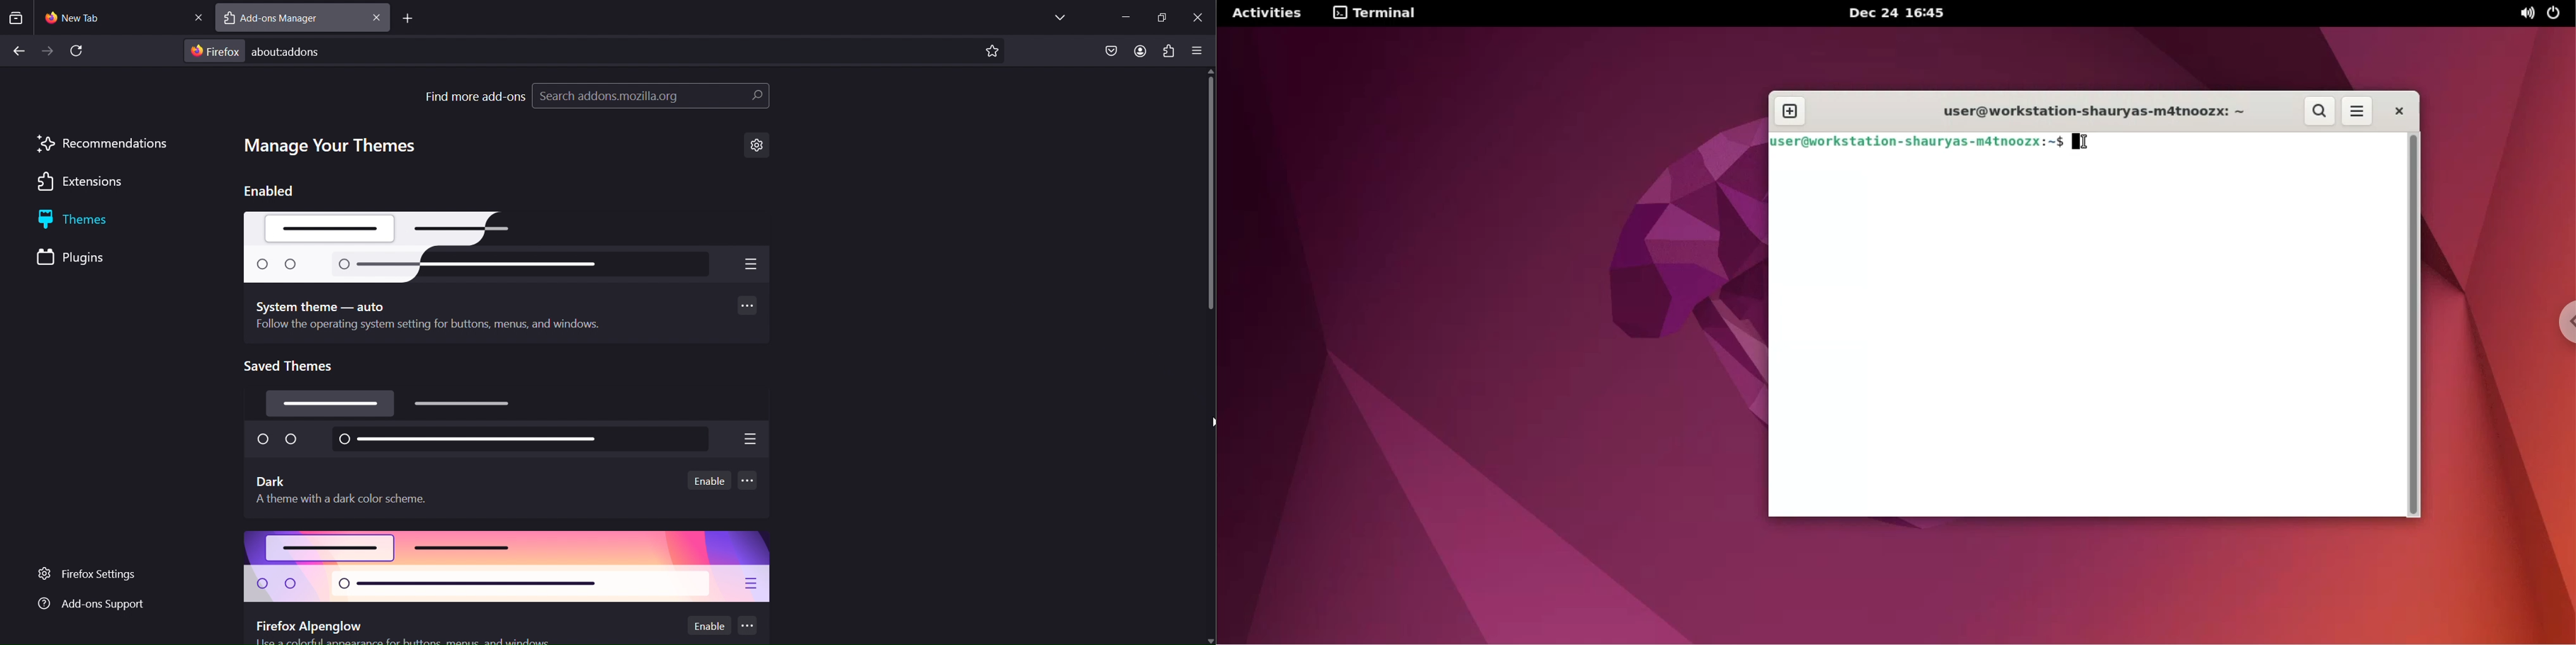  I want to click on restore windowss, so click(1161, 16).